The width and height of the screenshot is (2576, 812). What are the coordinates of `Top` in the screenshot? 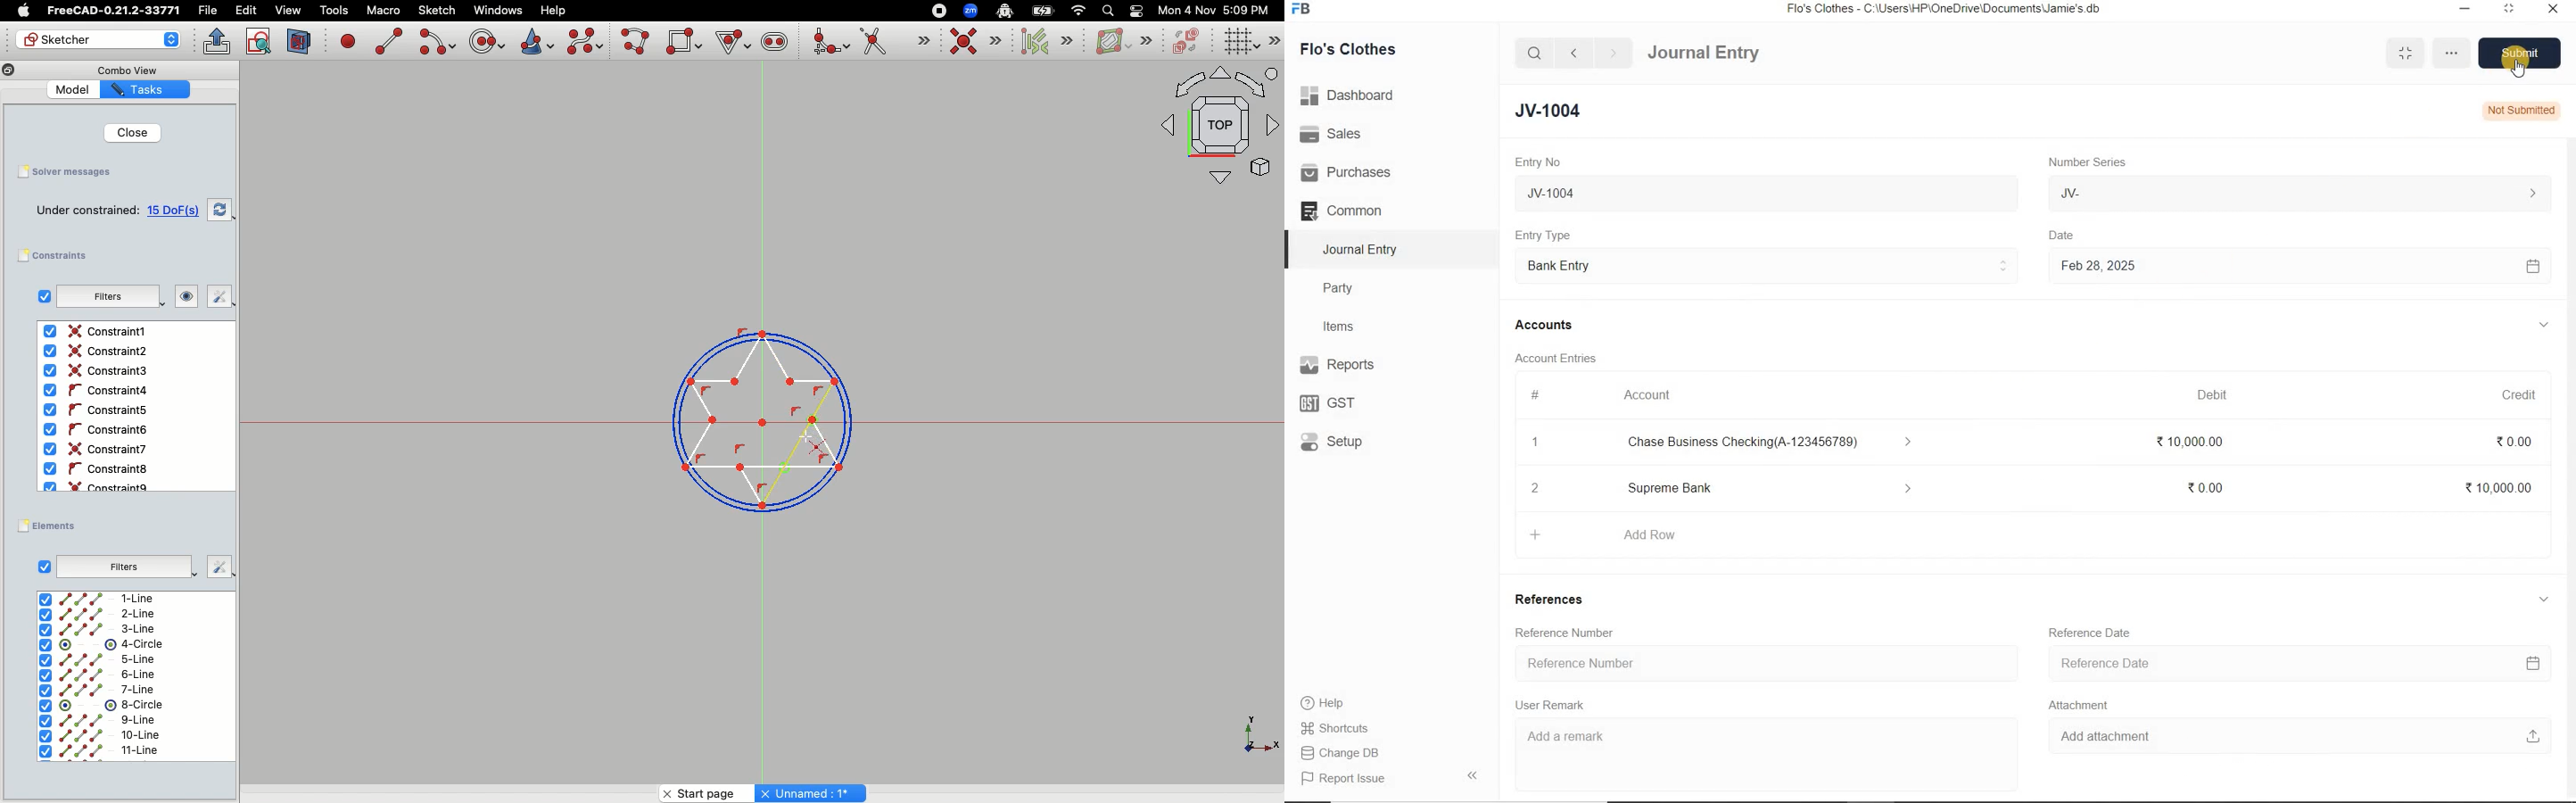 It's located at (1211, 129).